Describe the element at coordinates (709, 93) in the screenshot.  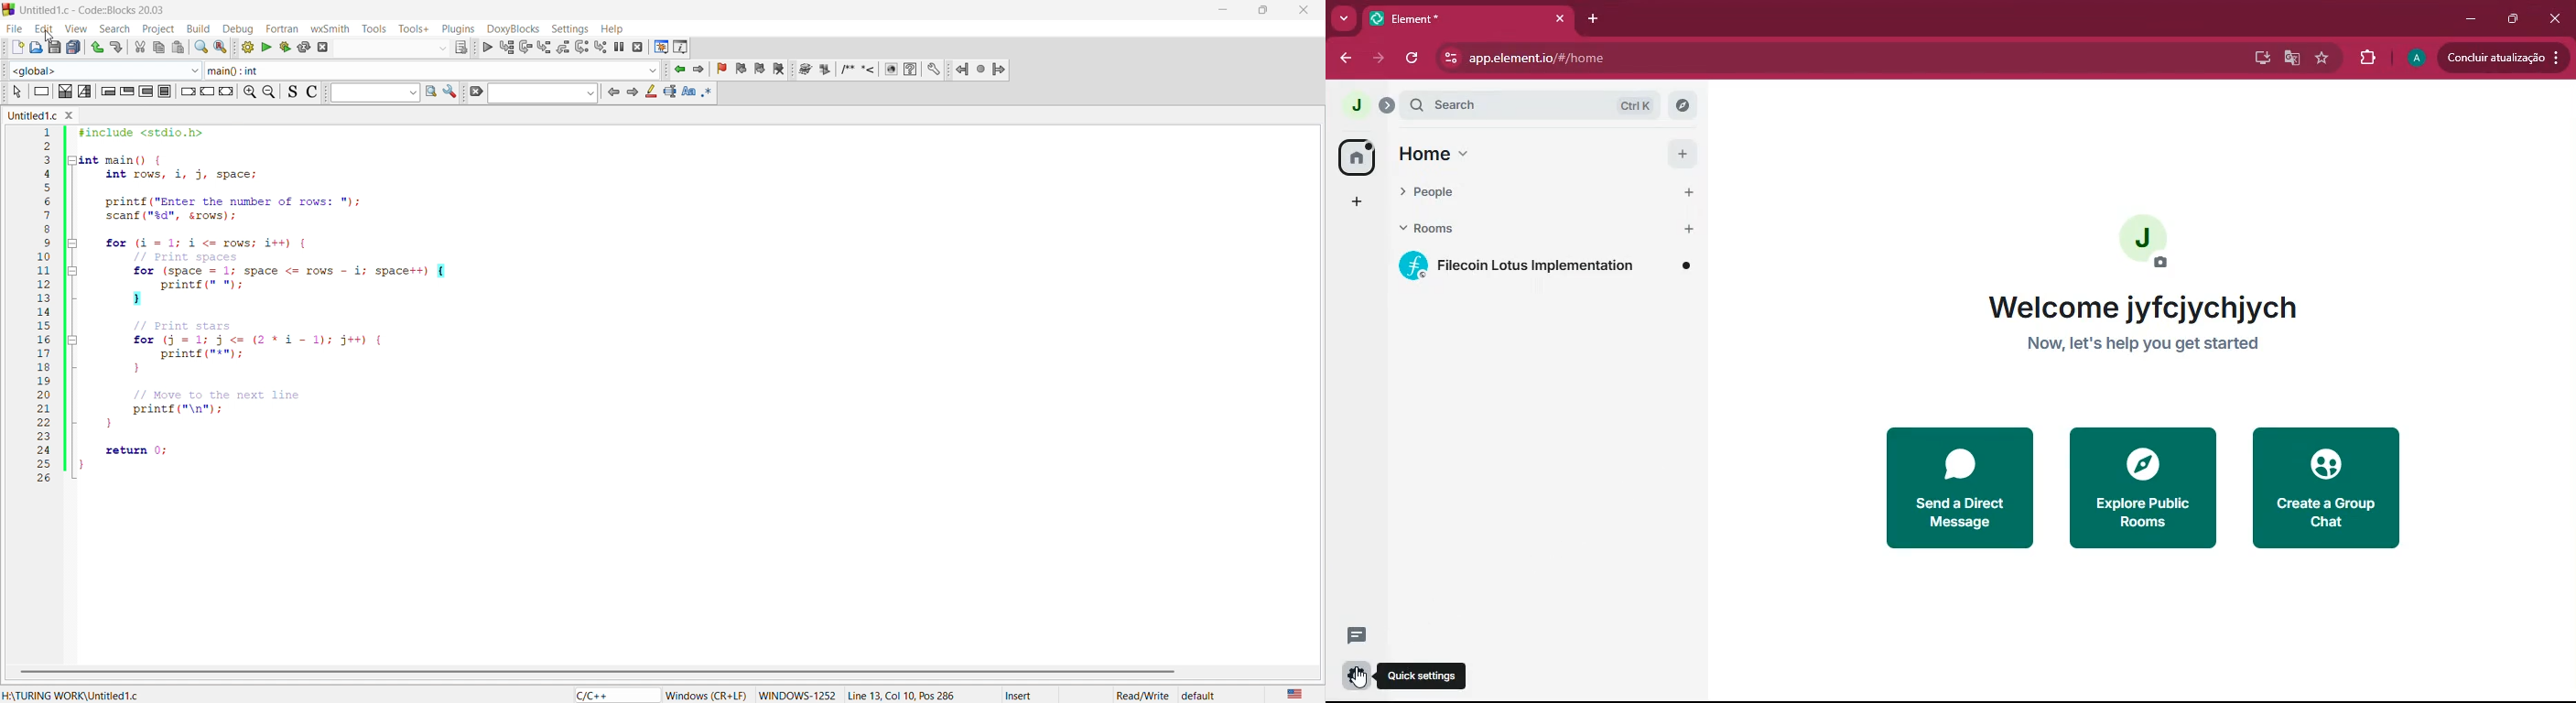
I see `use regex` at that location.